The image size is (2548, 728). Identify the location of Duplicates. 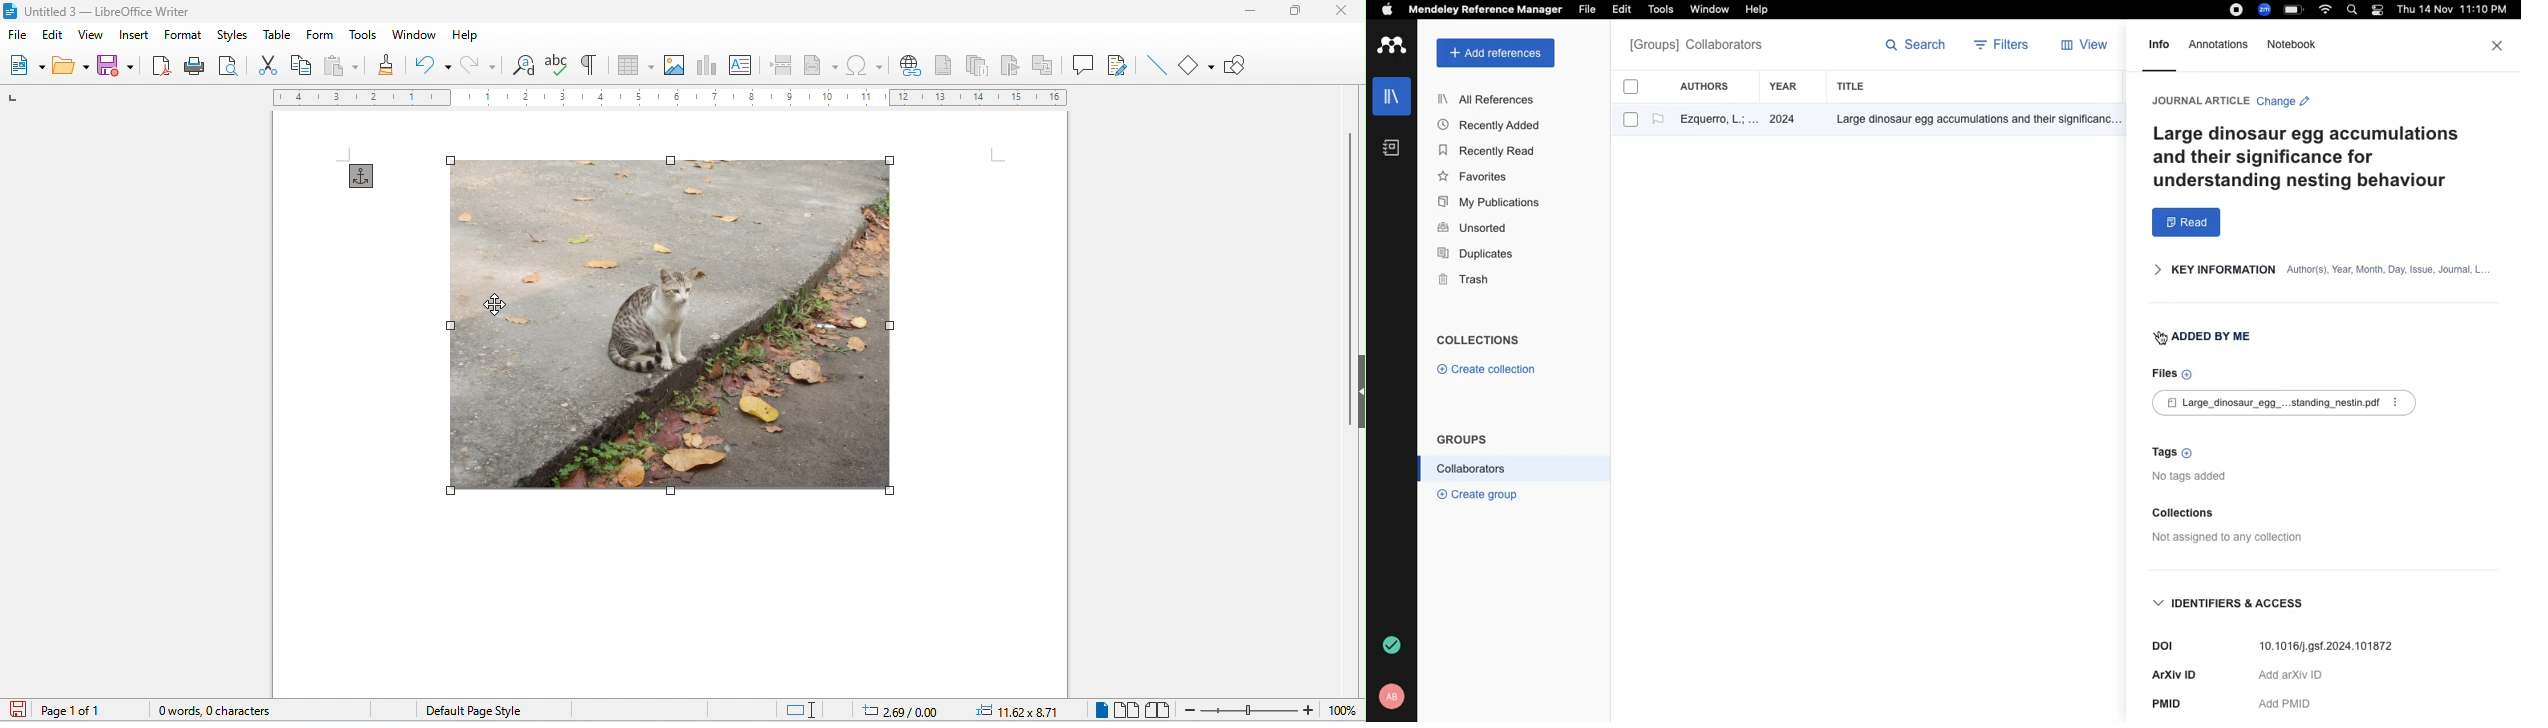
(1477, 254).